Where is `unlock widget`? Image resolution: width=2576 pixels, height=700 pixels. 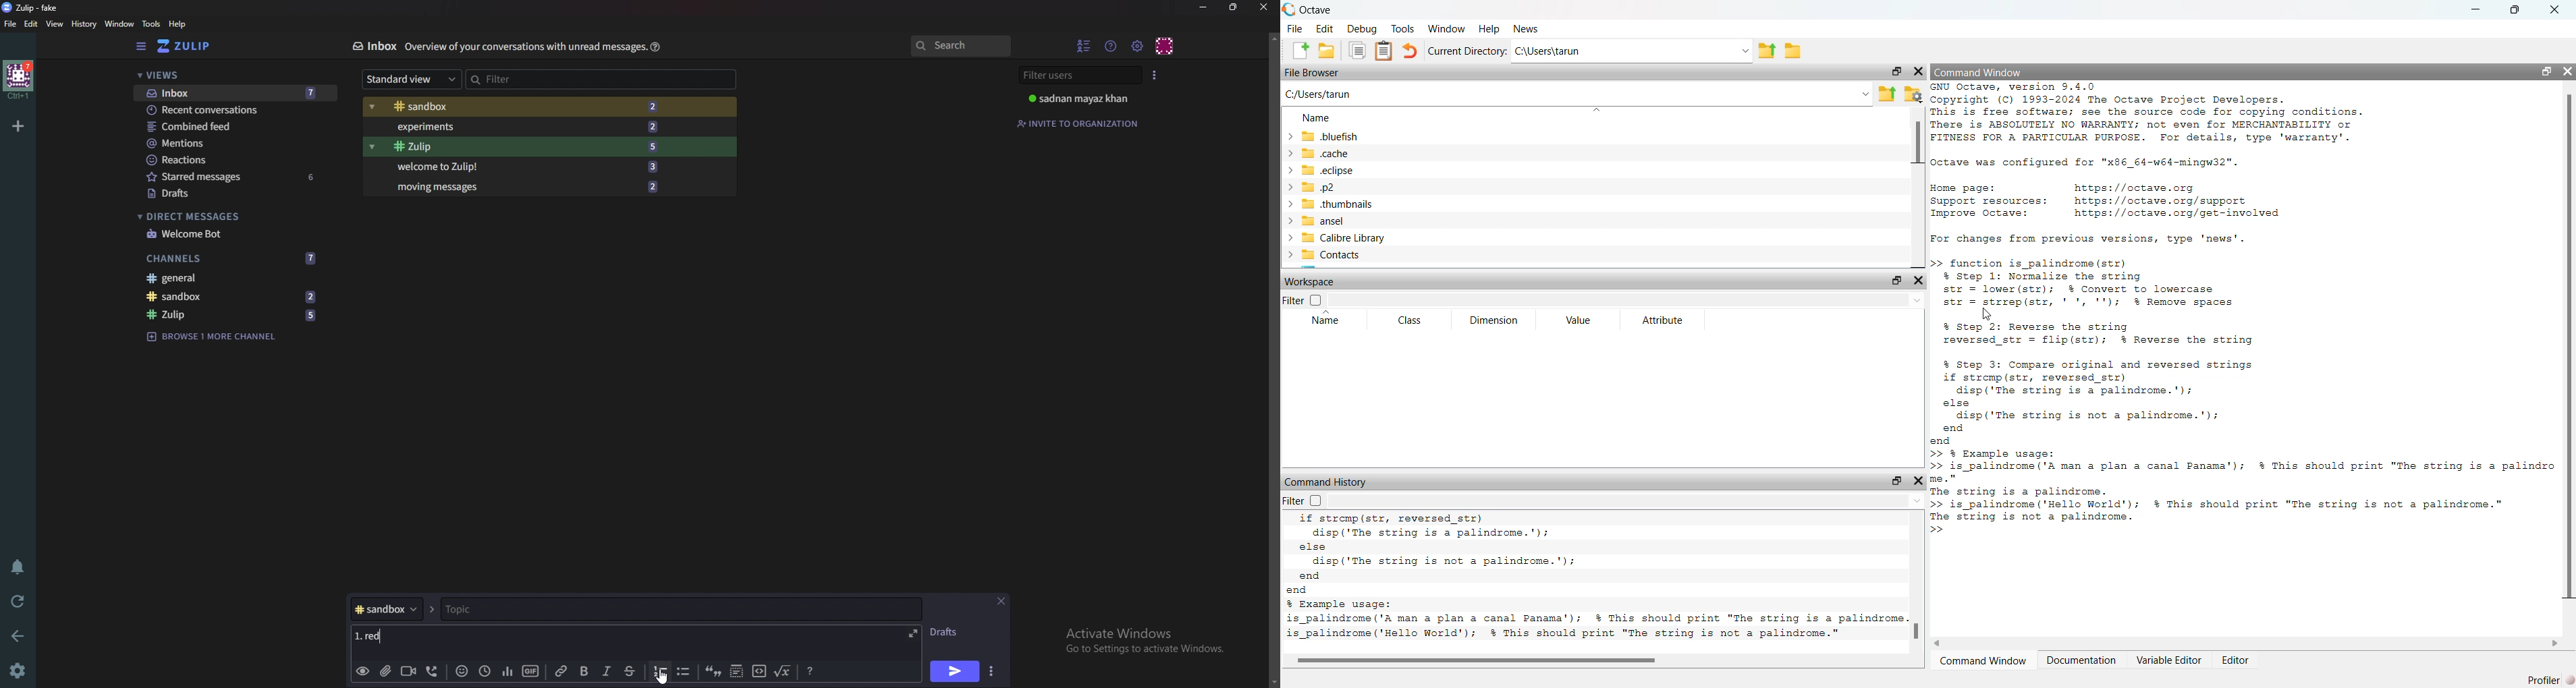
unlock widget is located at coordinates (1895, 480).